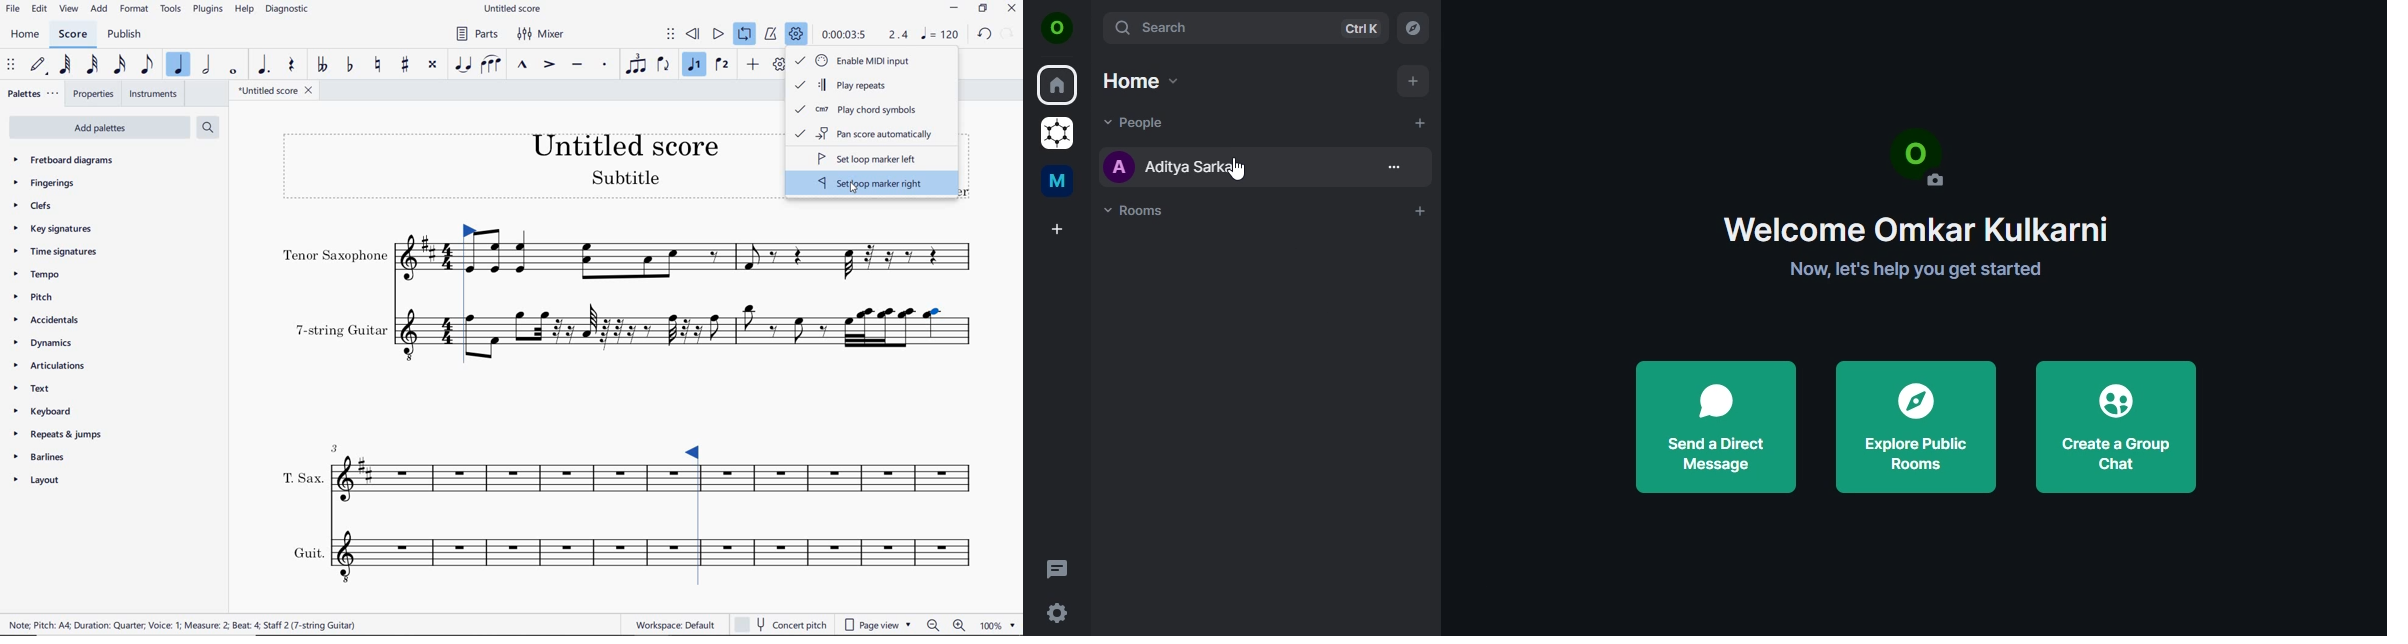 The width and height of the screenshot is (2408, 644). Describe the element at coordinates (1237, 169) in the screenshot. I see `cursor` at that location.